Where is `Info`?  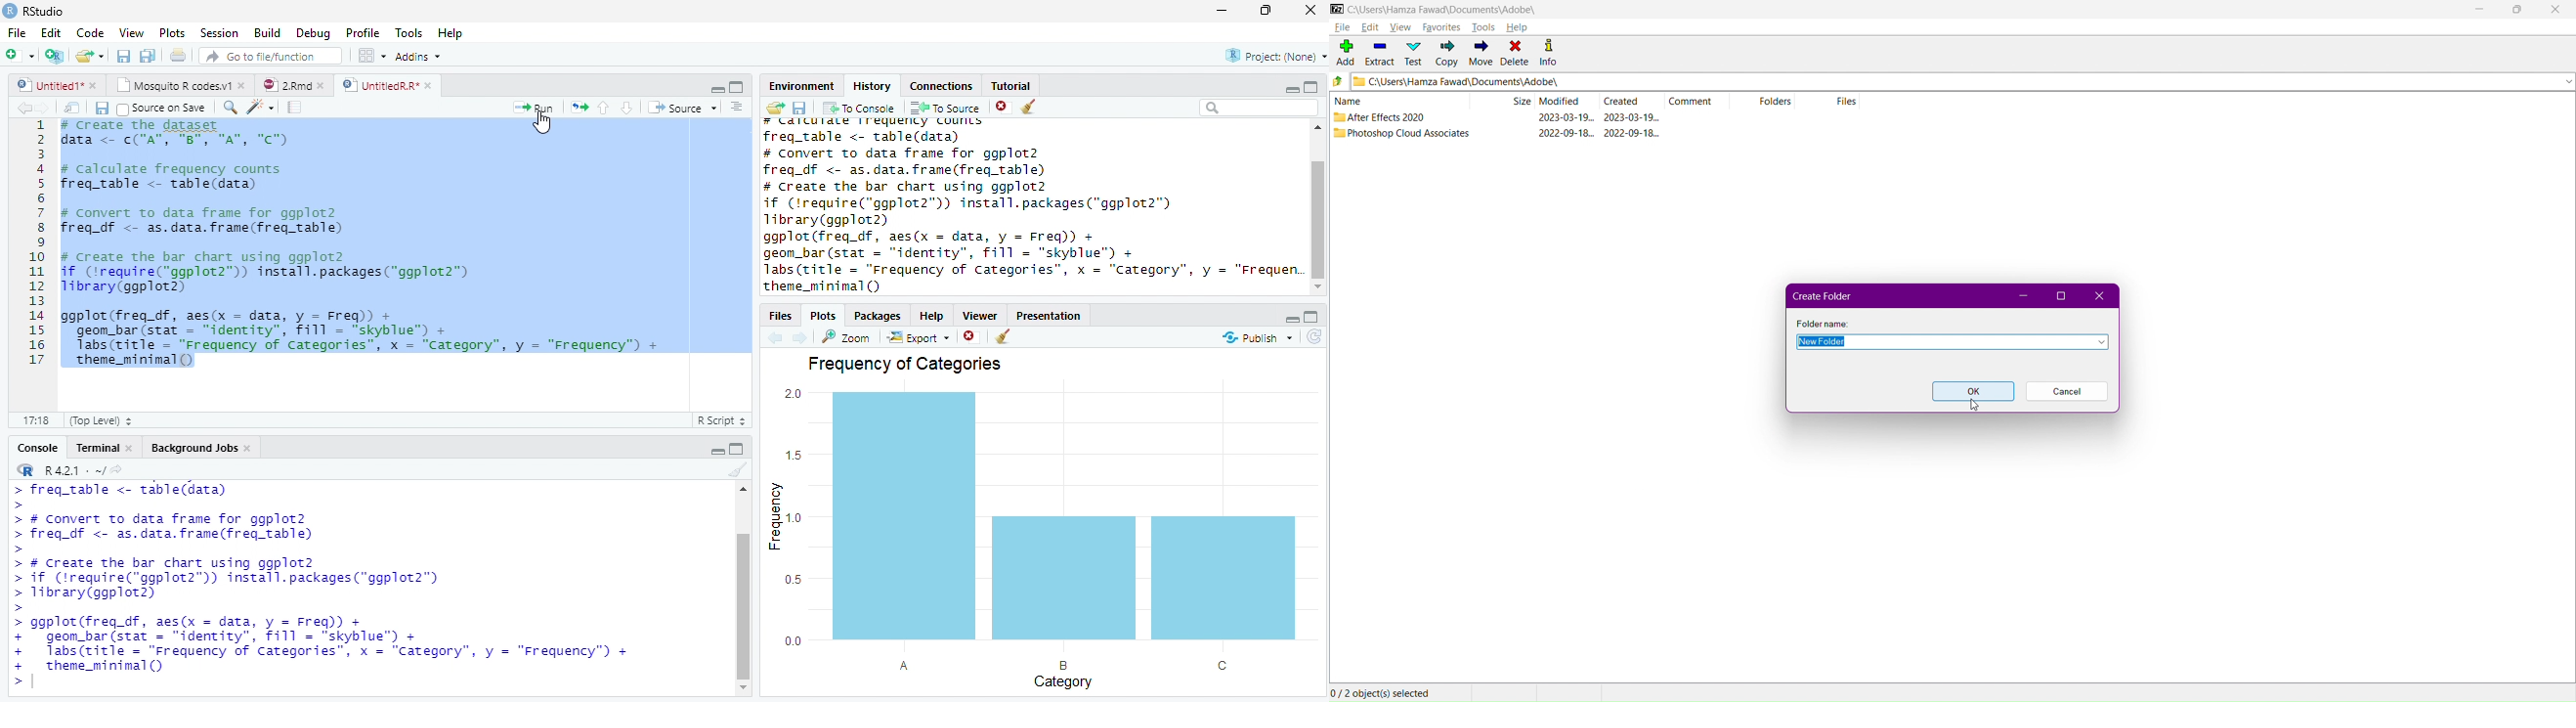
Info is located at coordinates (1553, 54).